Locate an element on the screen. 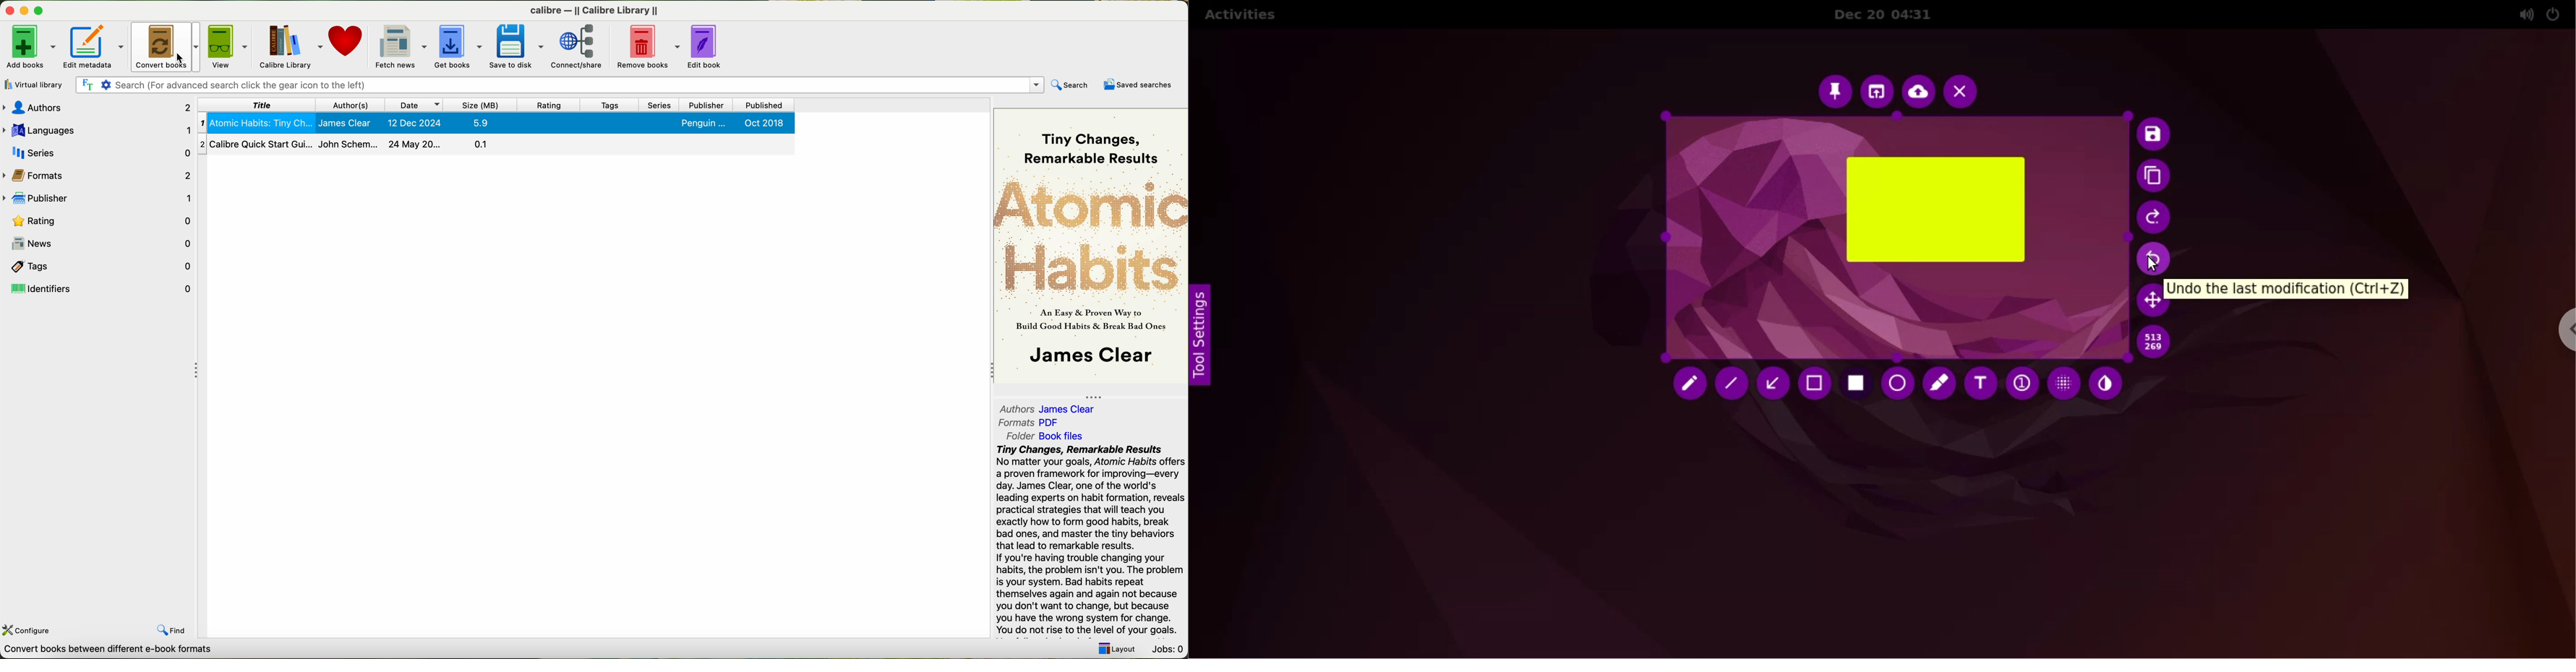 The width and height of the screenshot is (2576, 672). convert books is located at coordinates (166, 45).